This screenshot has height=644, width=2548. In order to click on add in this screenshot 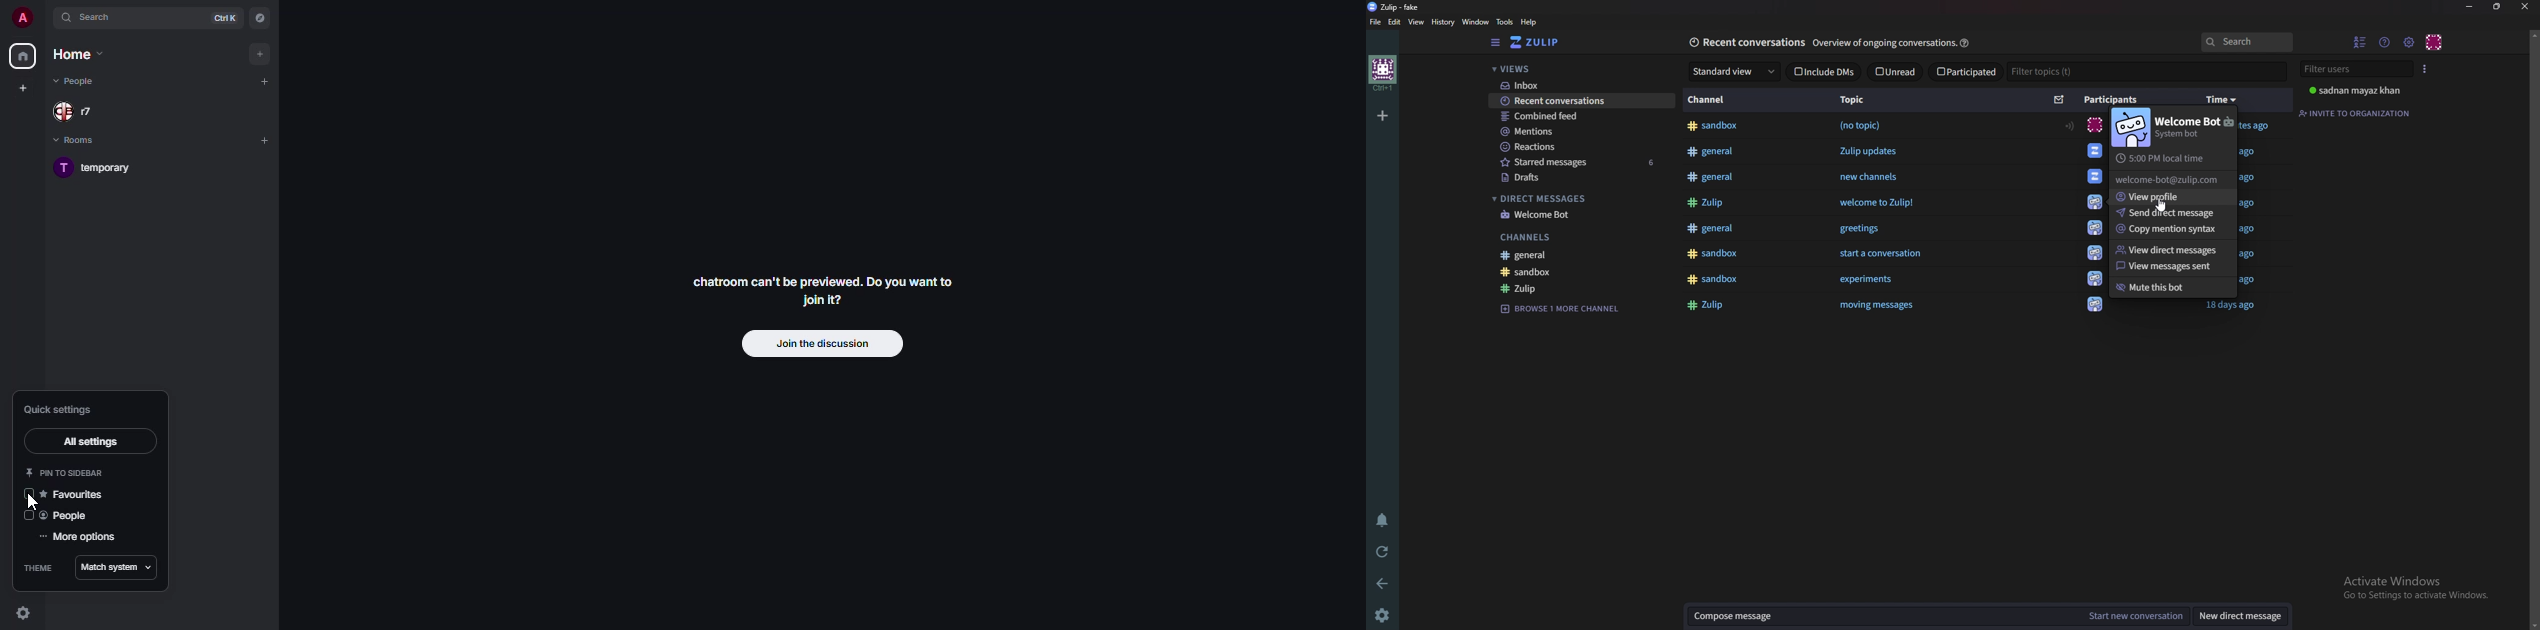, I will do `click(265, 143)`.